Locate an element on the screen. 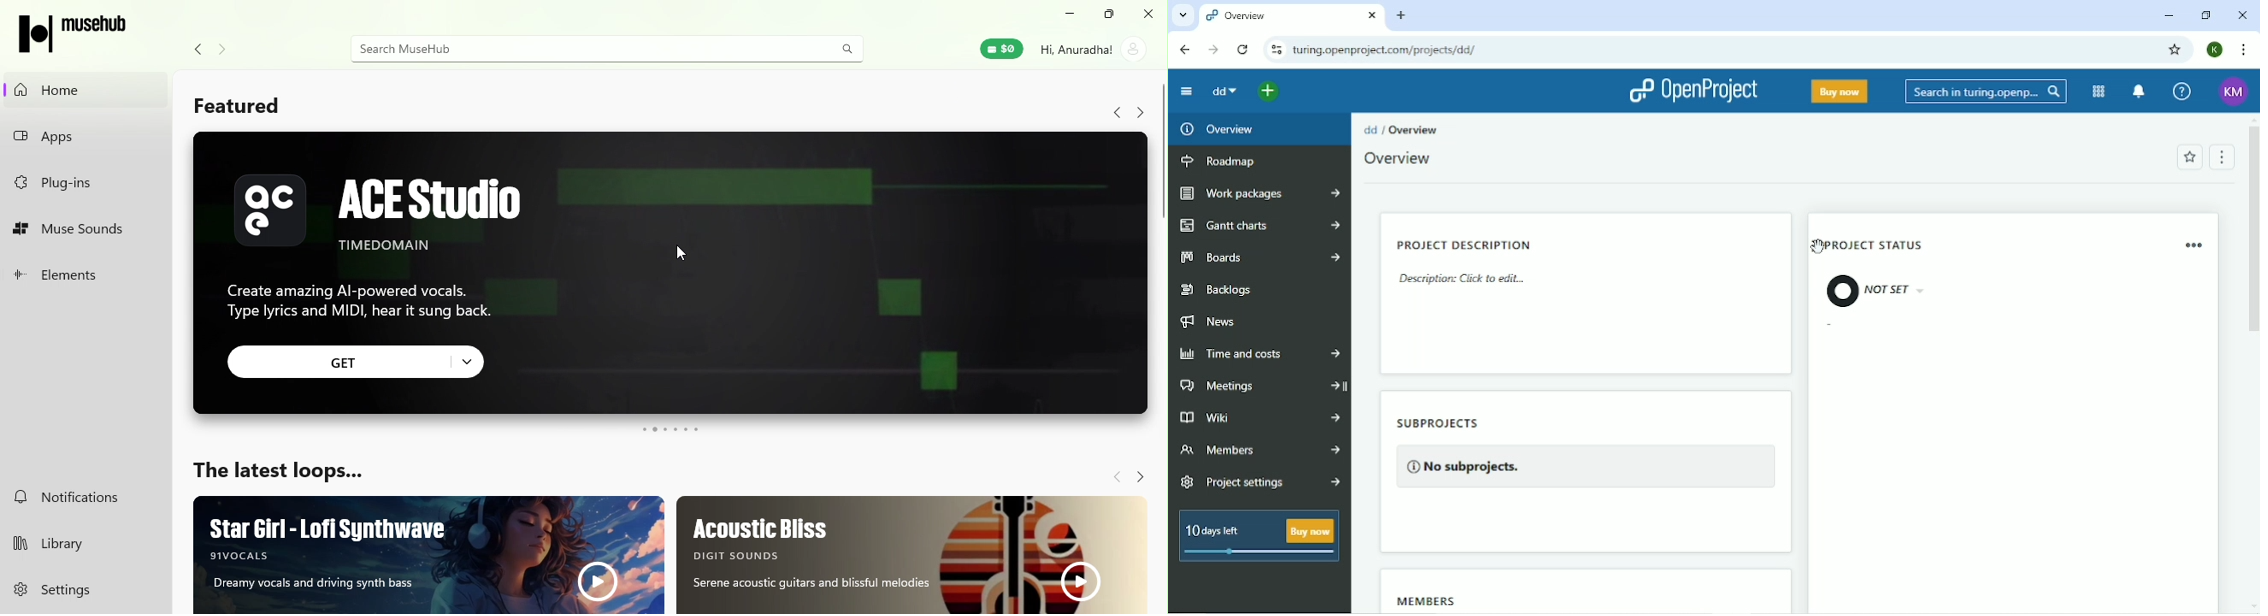  Open quick add menu is located at coordinates (1268, 91).